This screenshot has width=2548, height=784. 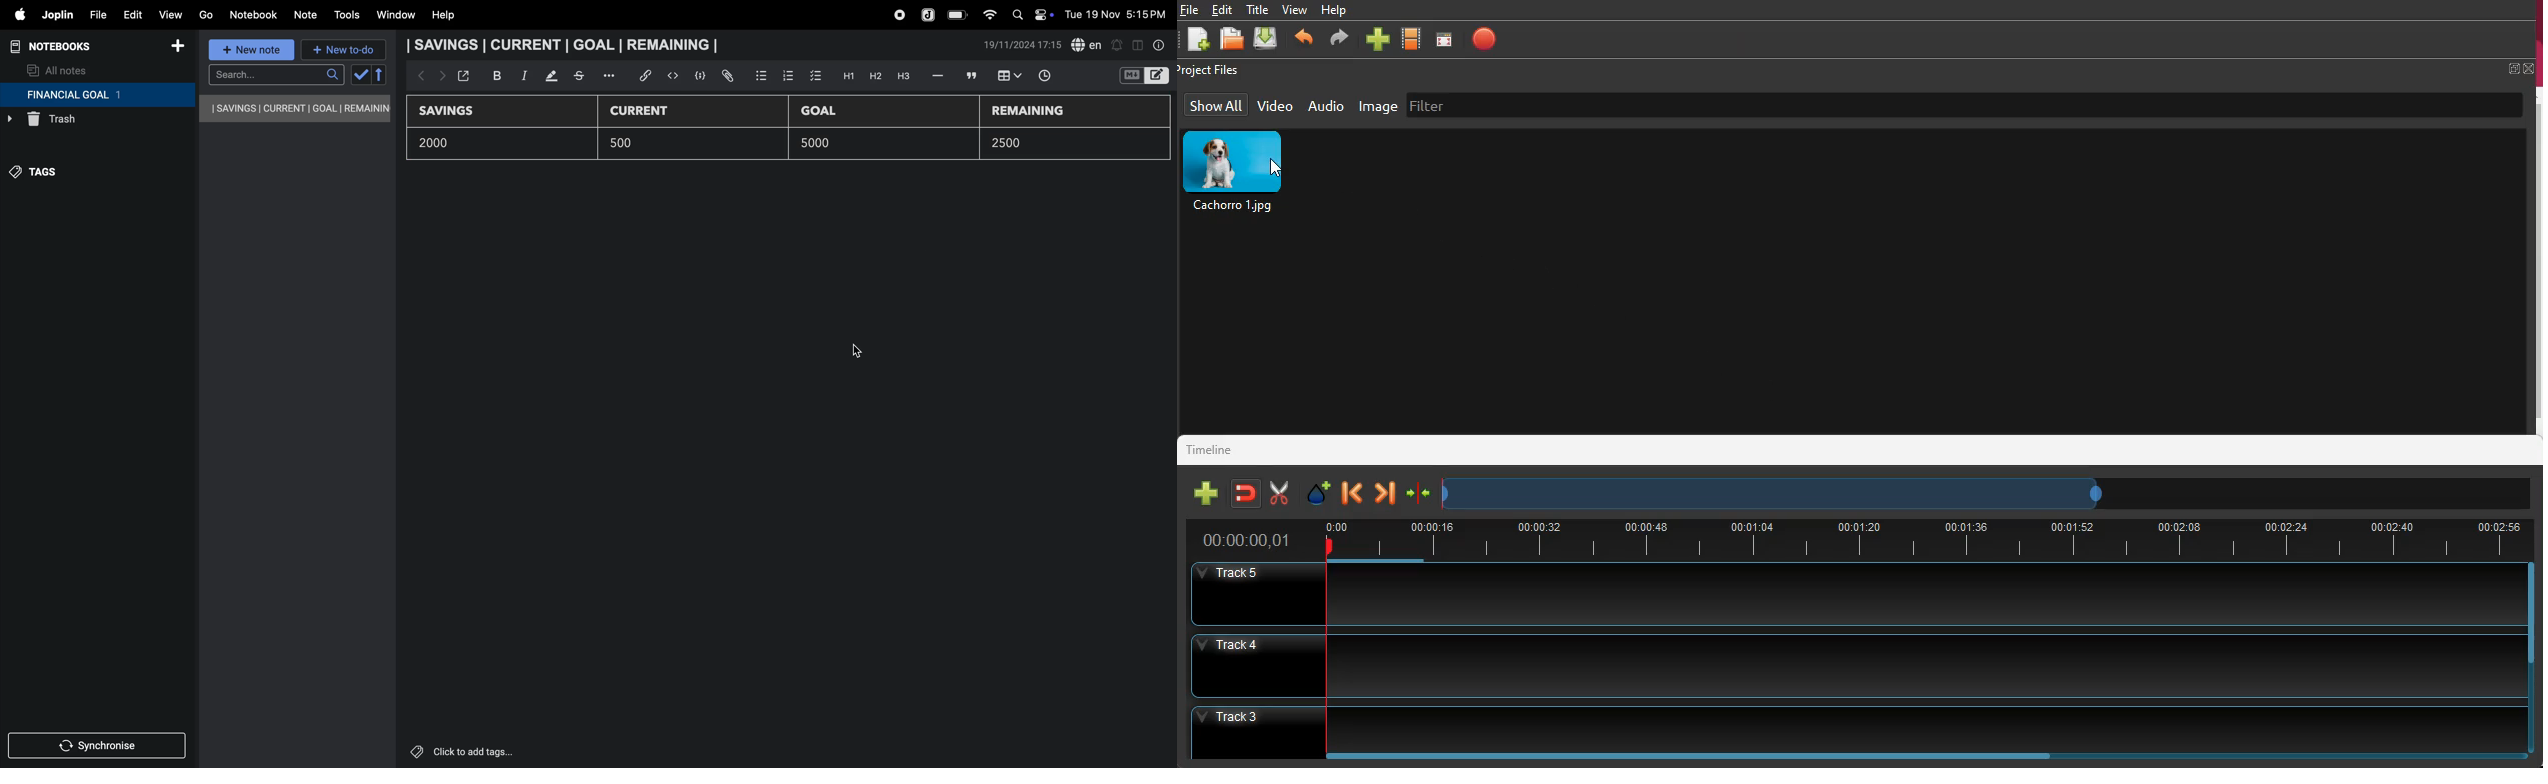 I want to click on joplin menu, so click(x=55, y=15).